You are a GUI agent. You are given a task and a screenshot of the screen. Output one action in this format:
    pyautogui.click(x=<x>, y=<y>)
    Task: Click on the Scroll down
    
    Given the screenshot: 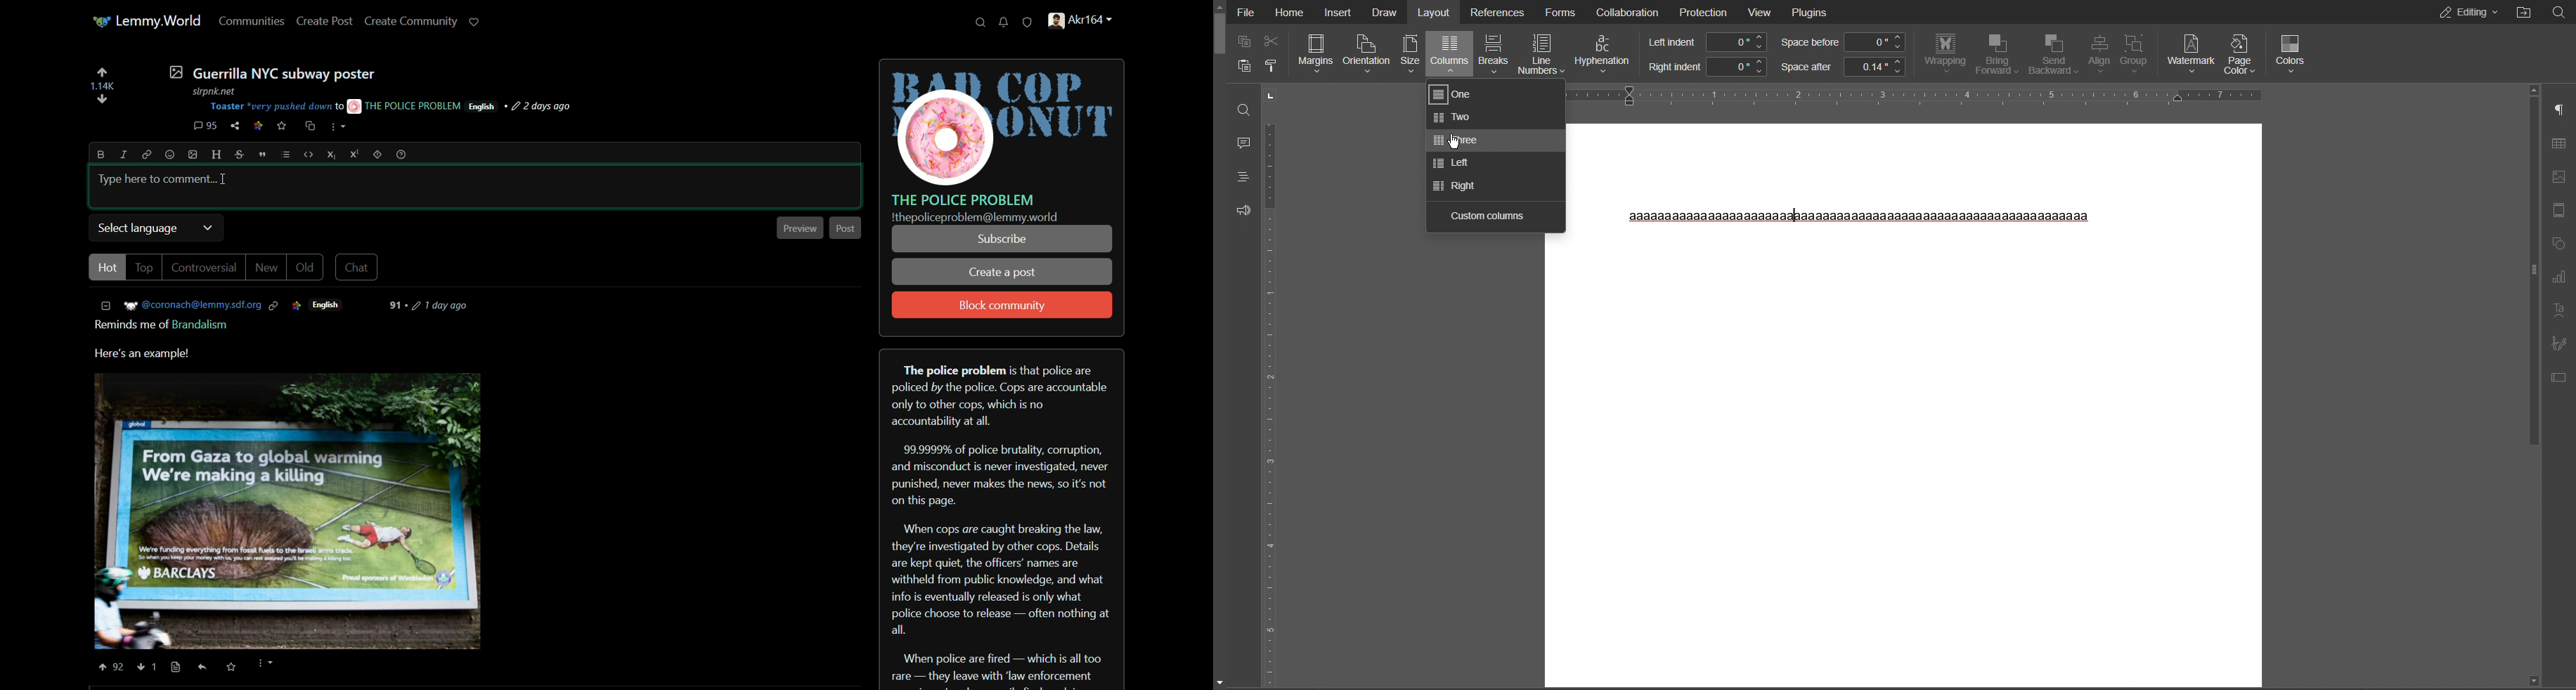 What is the action you would take?
    pyautogui.click(x=1217, y=682)
    